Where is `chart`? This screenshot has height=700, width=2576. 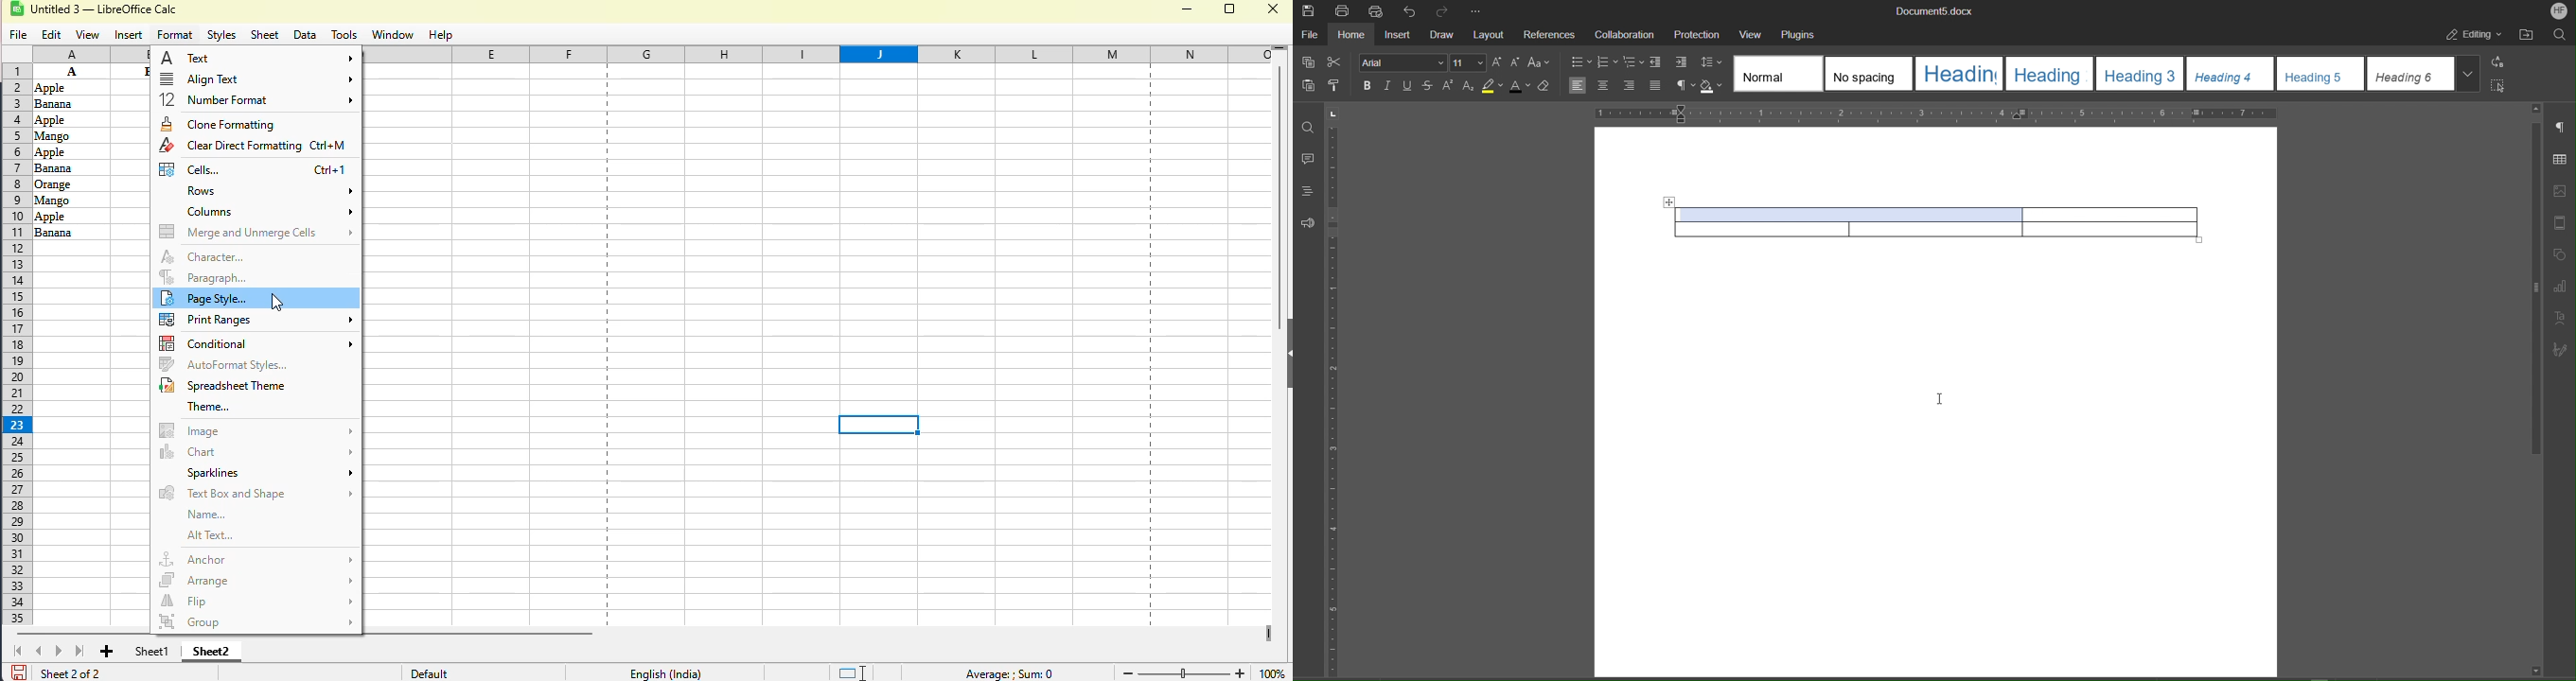
chart is located at coordinates (256, 452).